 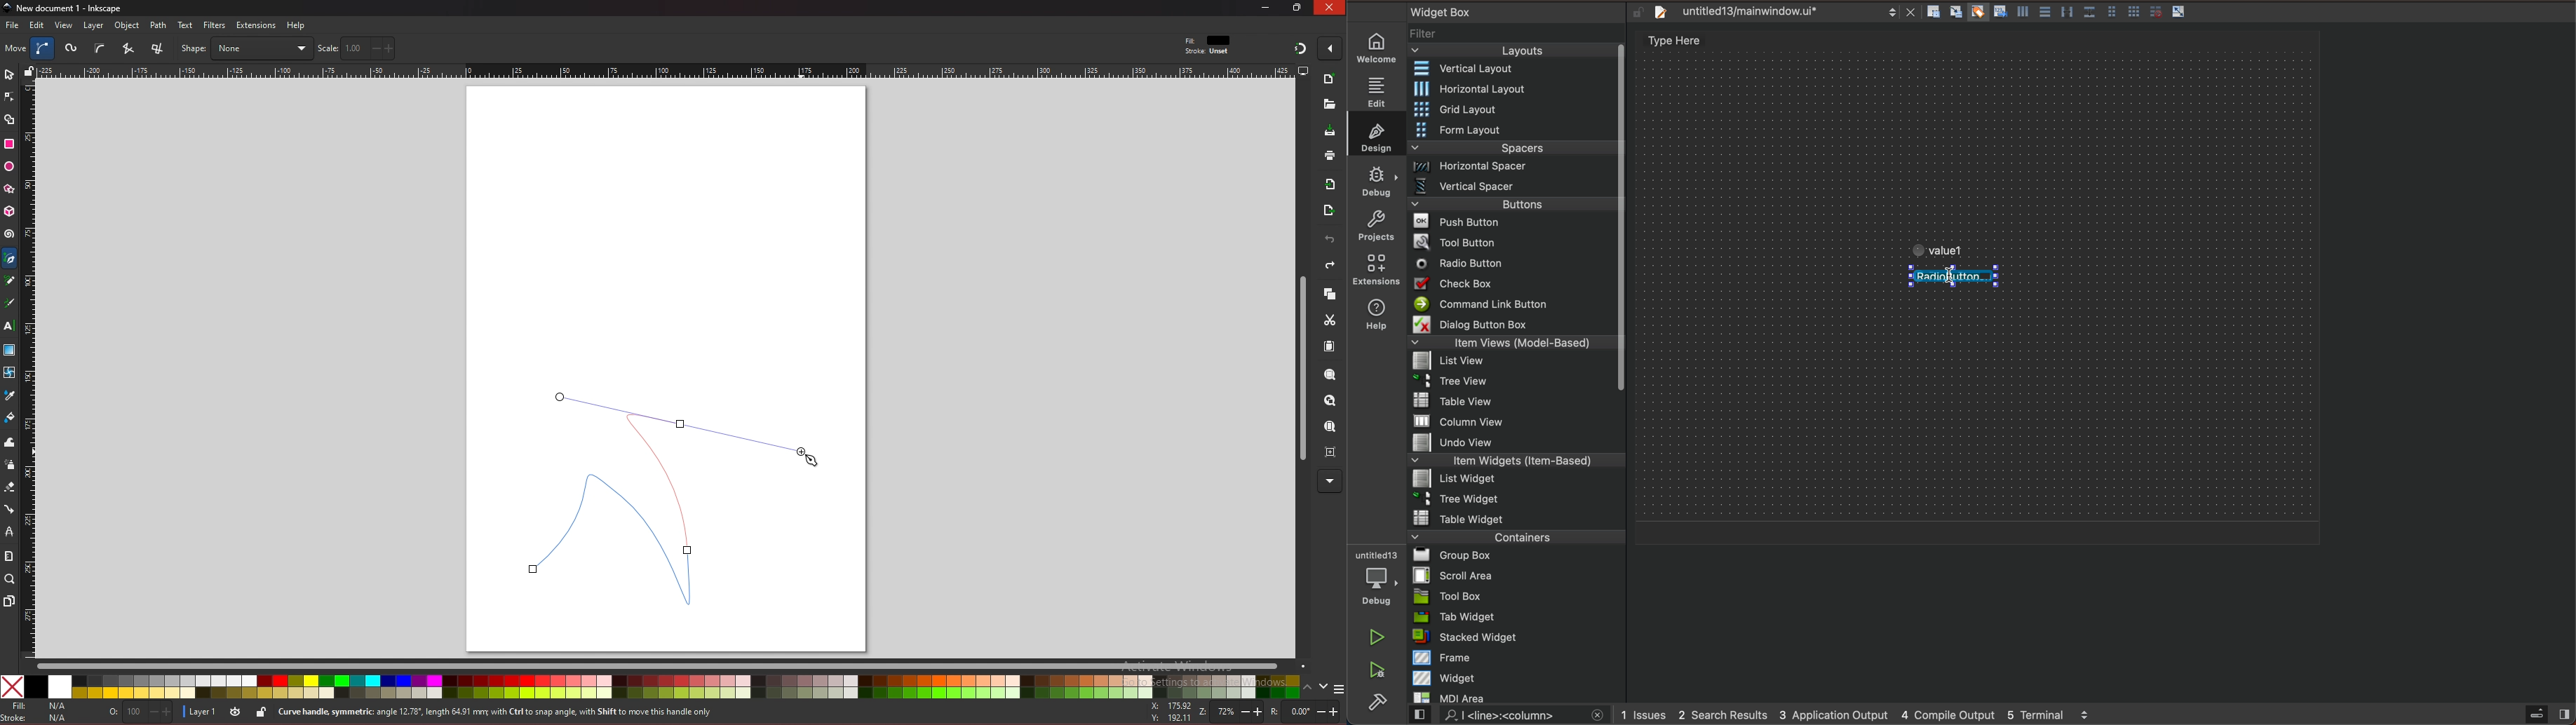 I want to click on table view, so click(x=1517, y=401).